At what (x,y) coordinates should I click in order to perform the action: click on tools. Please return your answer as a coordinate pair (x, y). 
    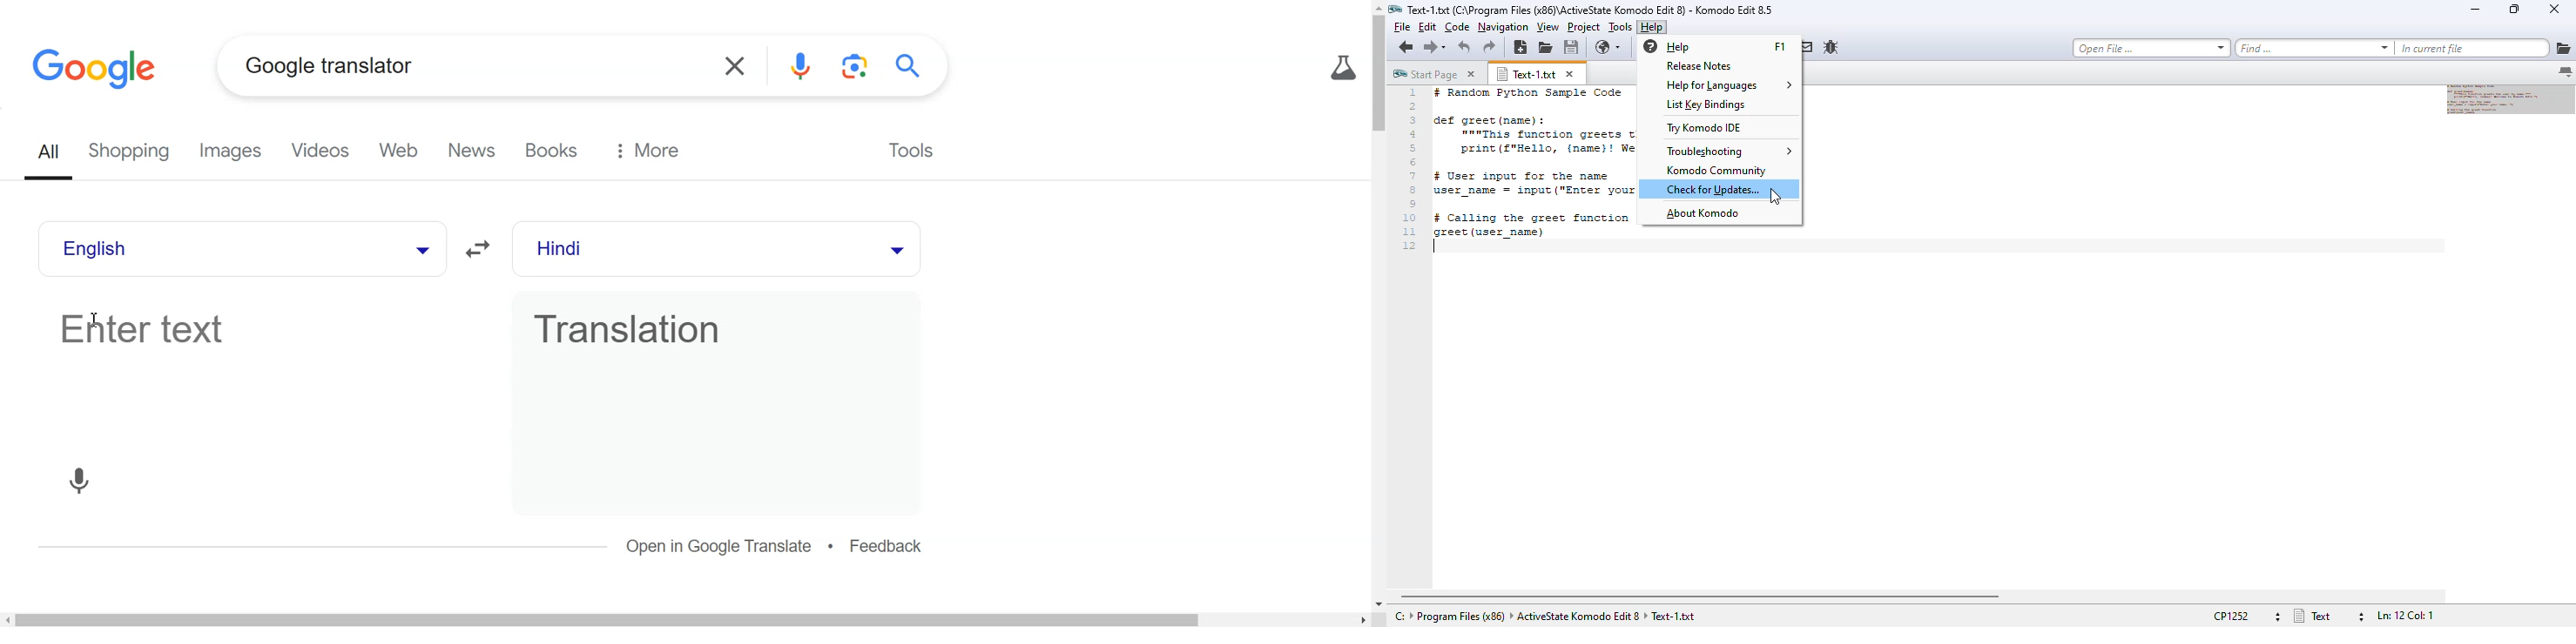
    Looking at the image, I should click on (1621, 27).